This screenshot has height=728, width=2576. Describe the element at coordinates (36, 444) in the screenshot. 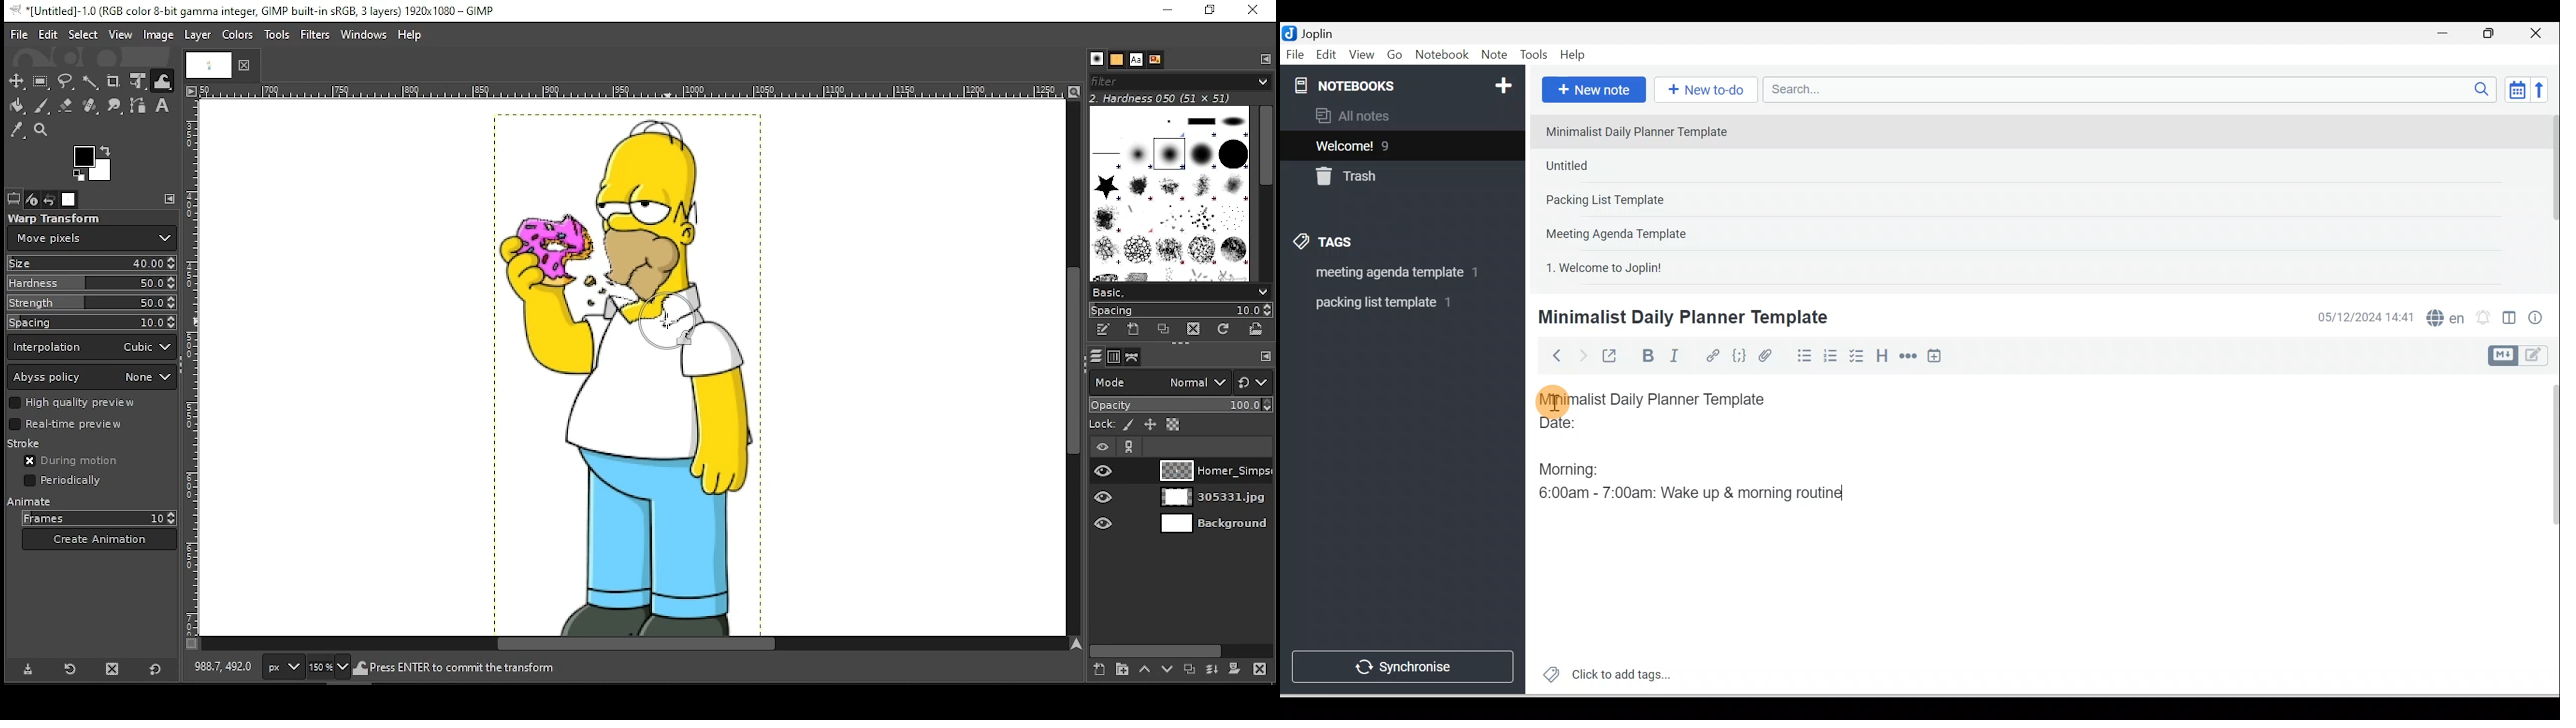

I see `stroke` at that location.